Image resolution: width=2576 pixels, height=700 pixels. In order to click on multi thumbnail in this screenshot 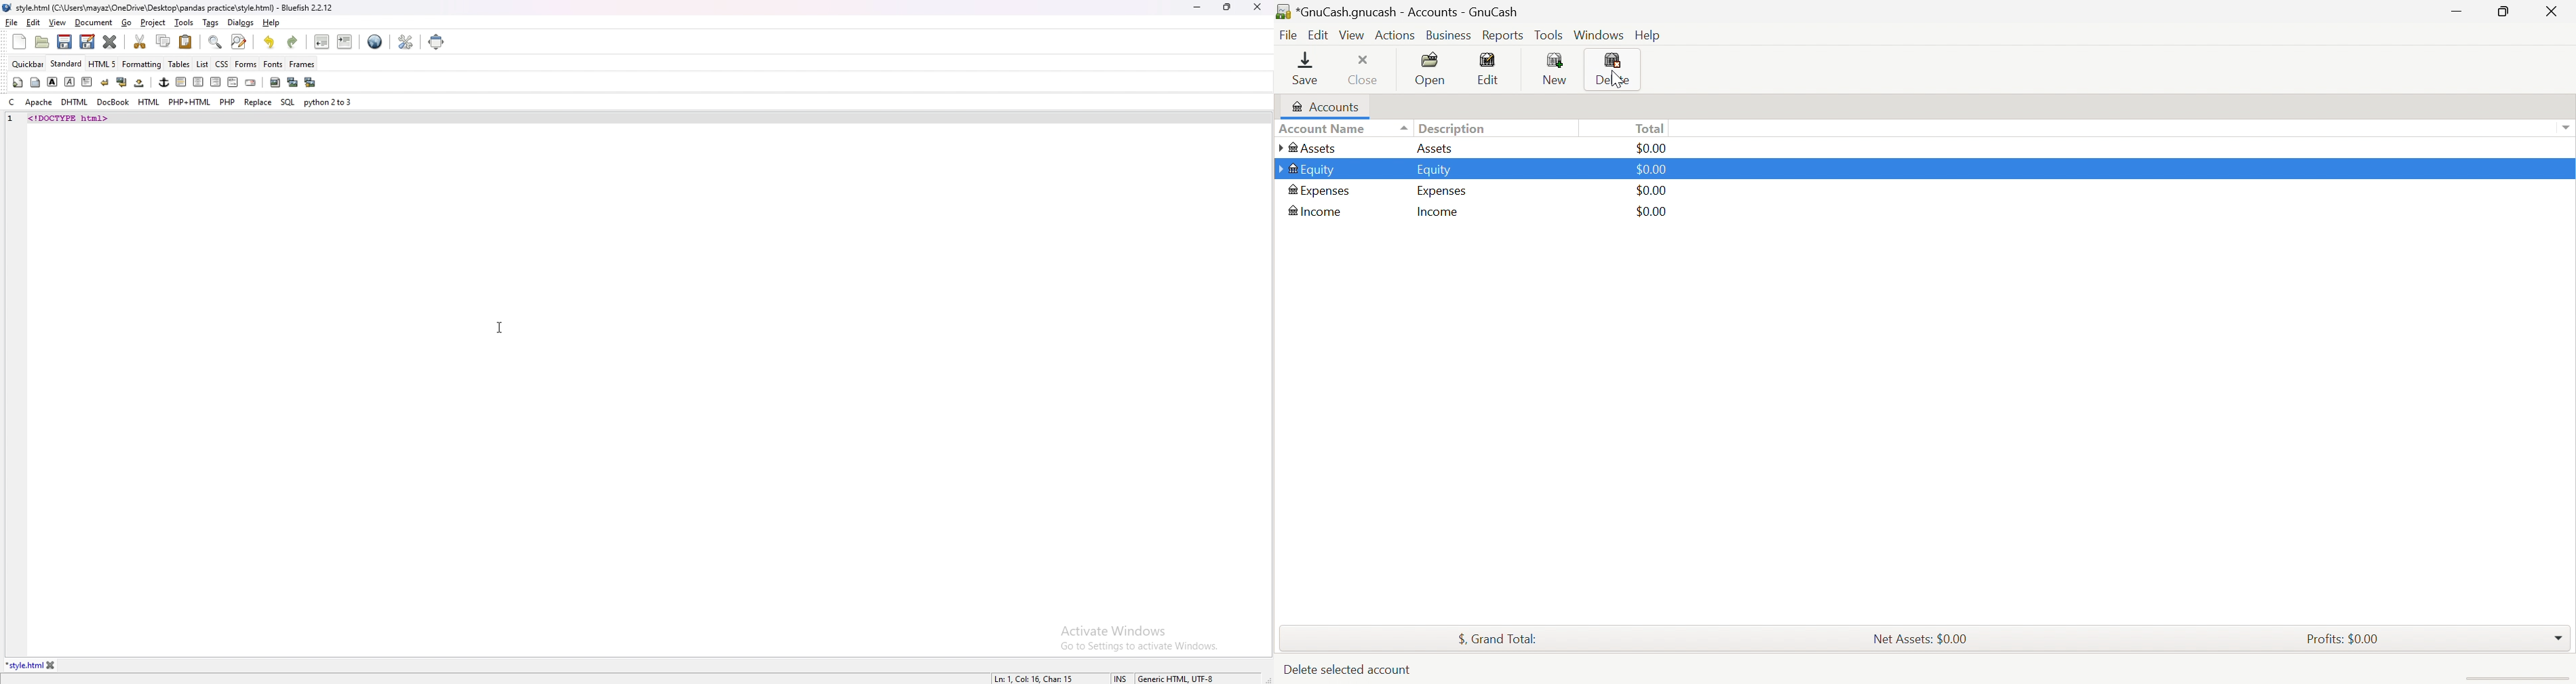, I will do `click(309, 82)`.